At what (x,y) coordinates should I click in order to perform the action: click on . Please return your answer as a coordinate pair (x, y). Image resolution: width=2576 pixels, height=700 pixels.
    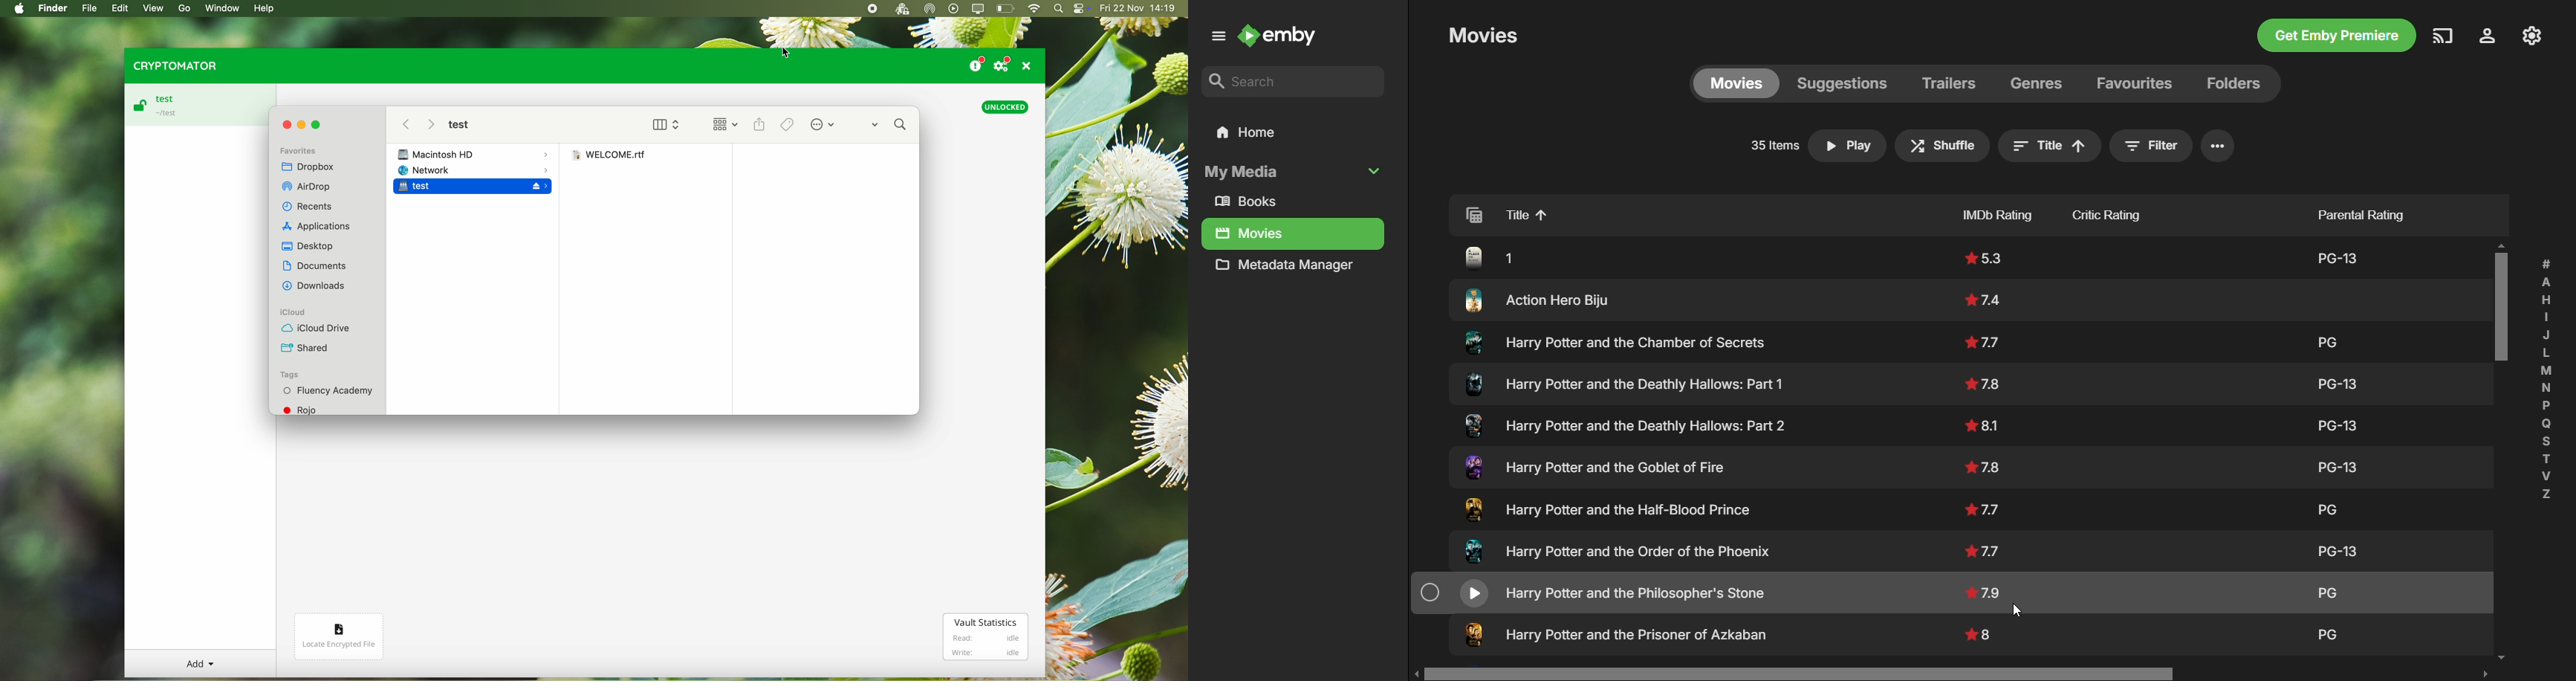
    Looking at the image, I should click on (2021, 604).